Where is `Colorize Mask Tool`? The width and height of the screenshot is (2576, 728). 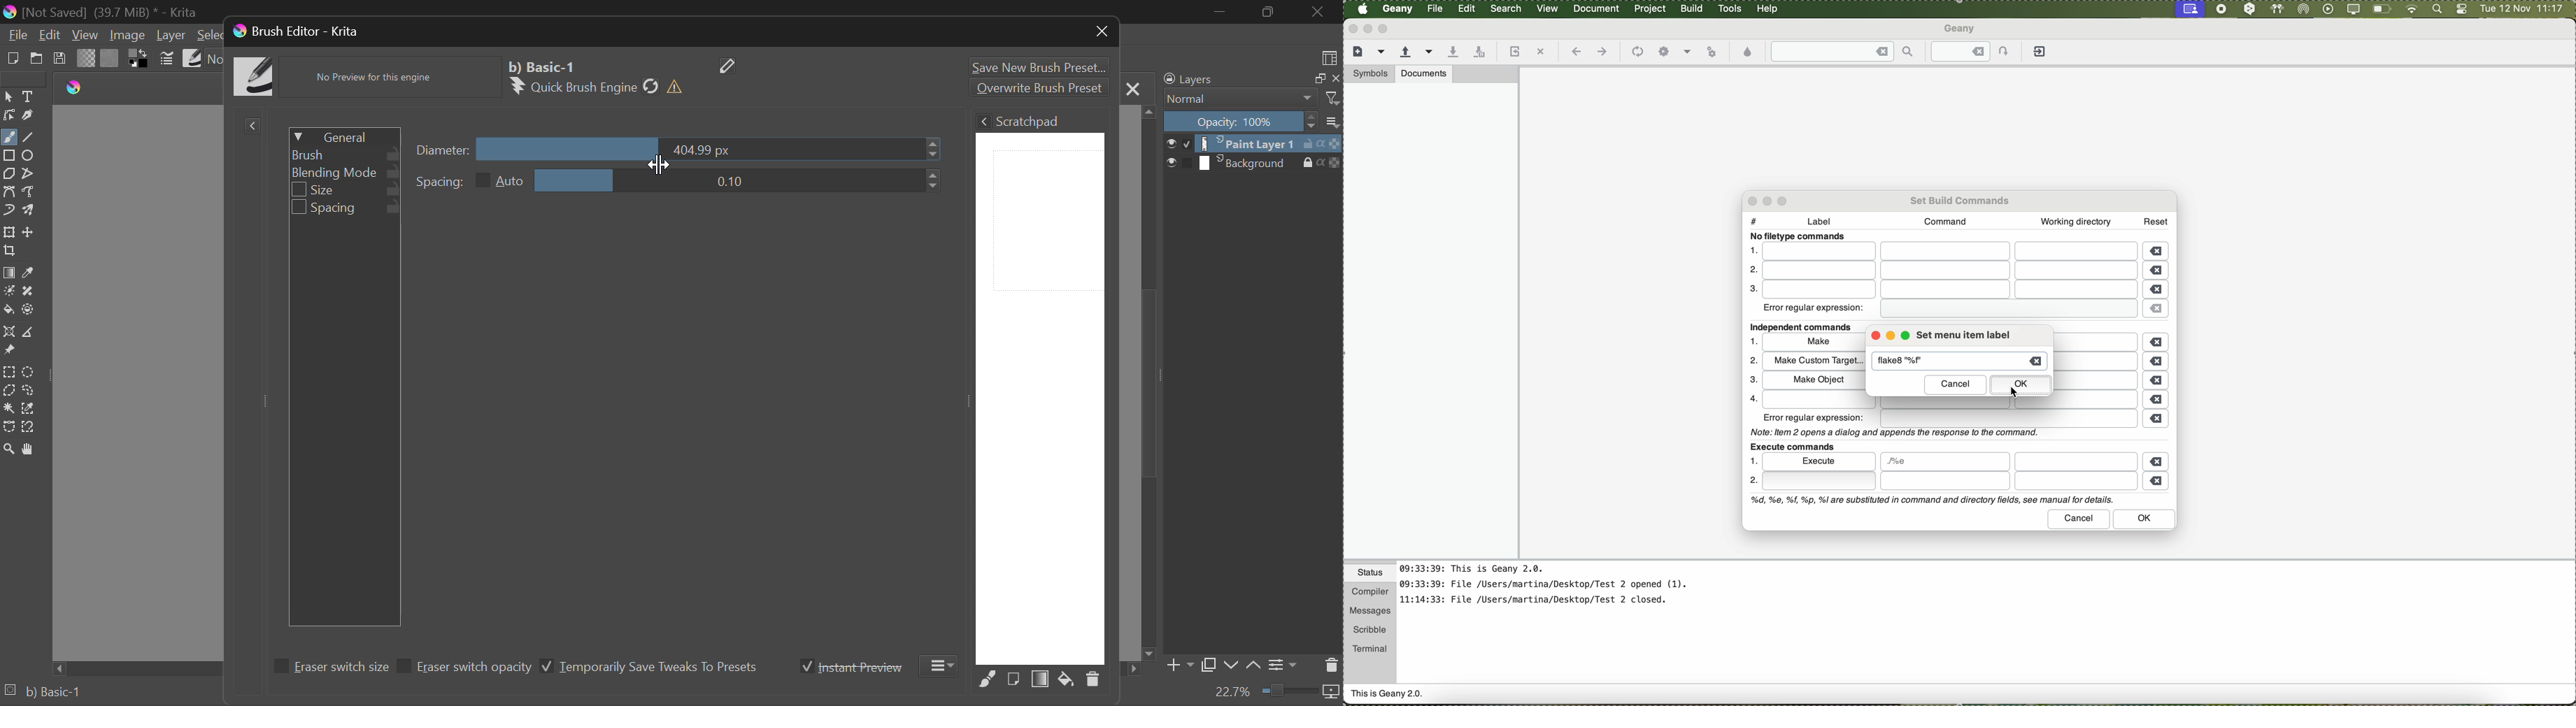
Colorize Mask Tool is located at coordinates (8, 292).